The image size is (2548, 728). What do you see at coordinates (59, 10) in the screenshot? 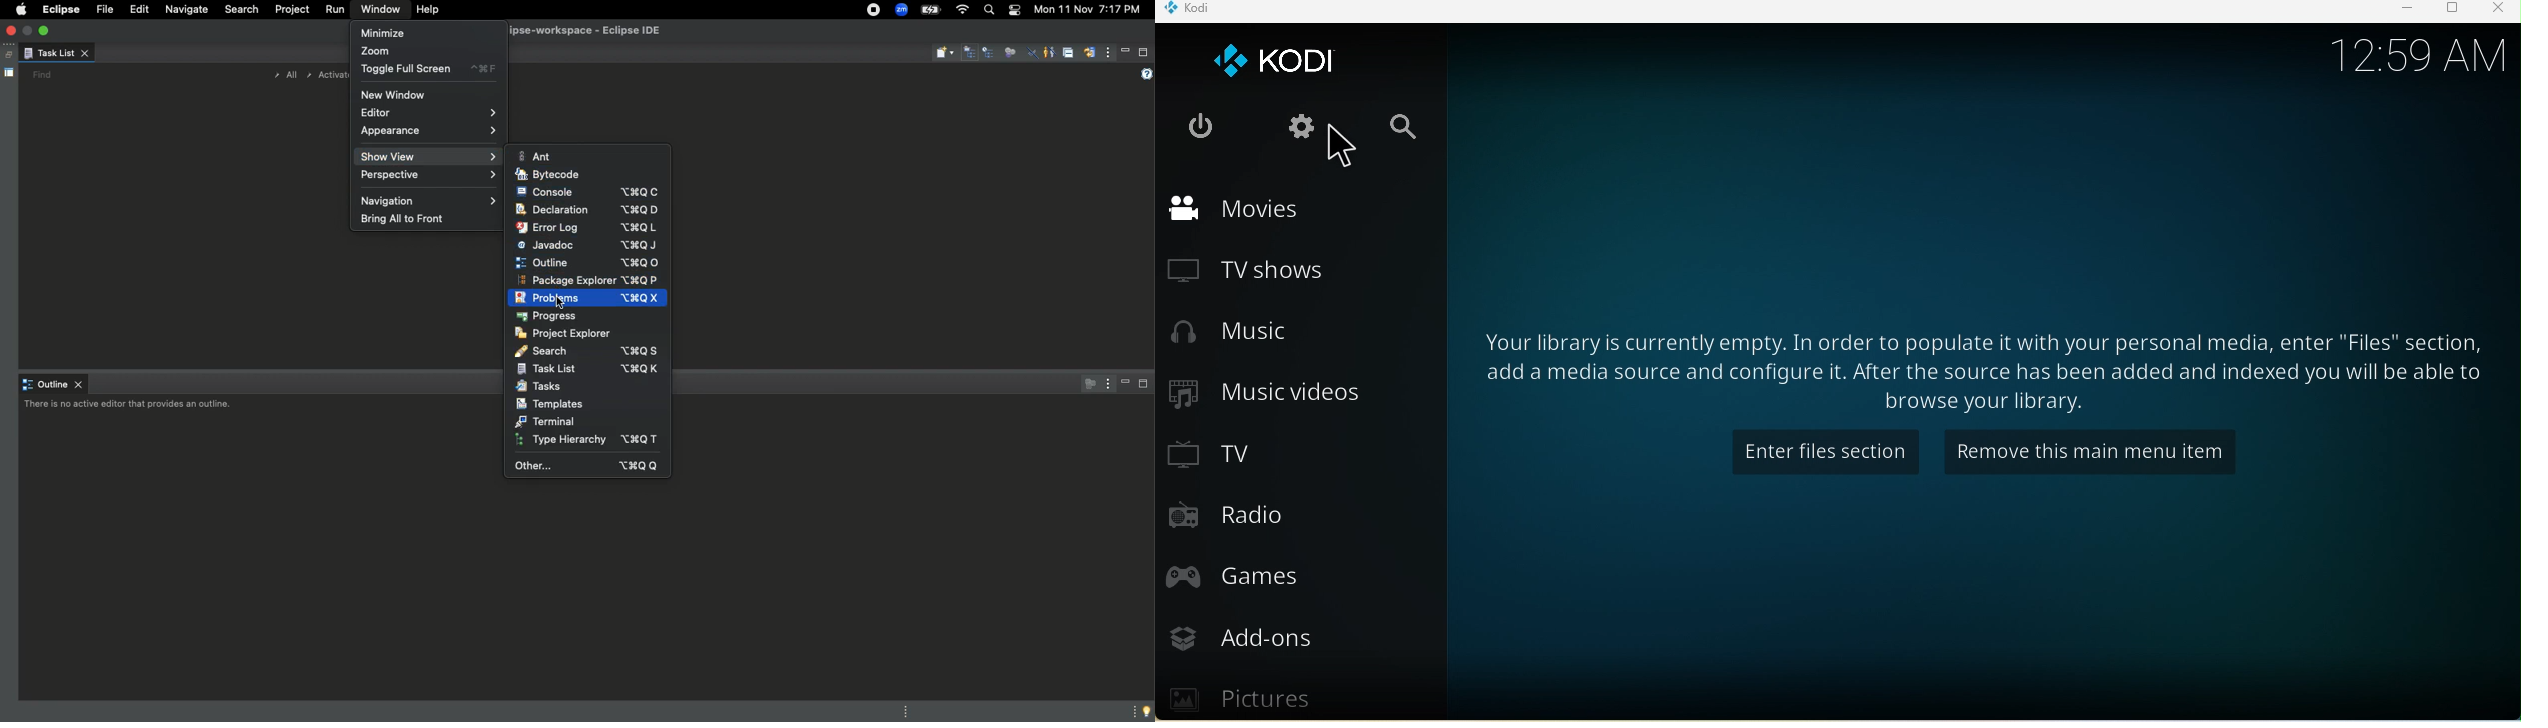
I see `EclipseA` at bounding box center [59, 10].